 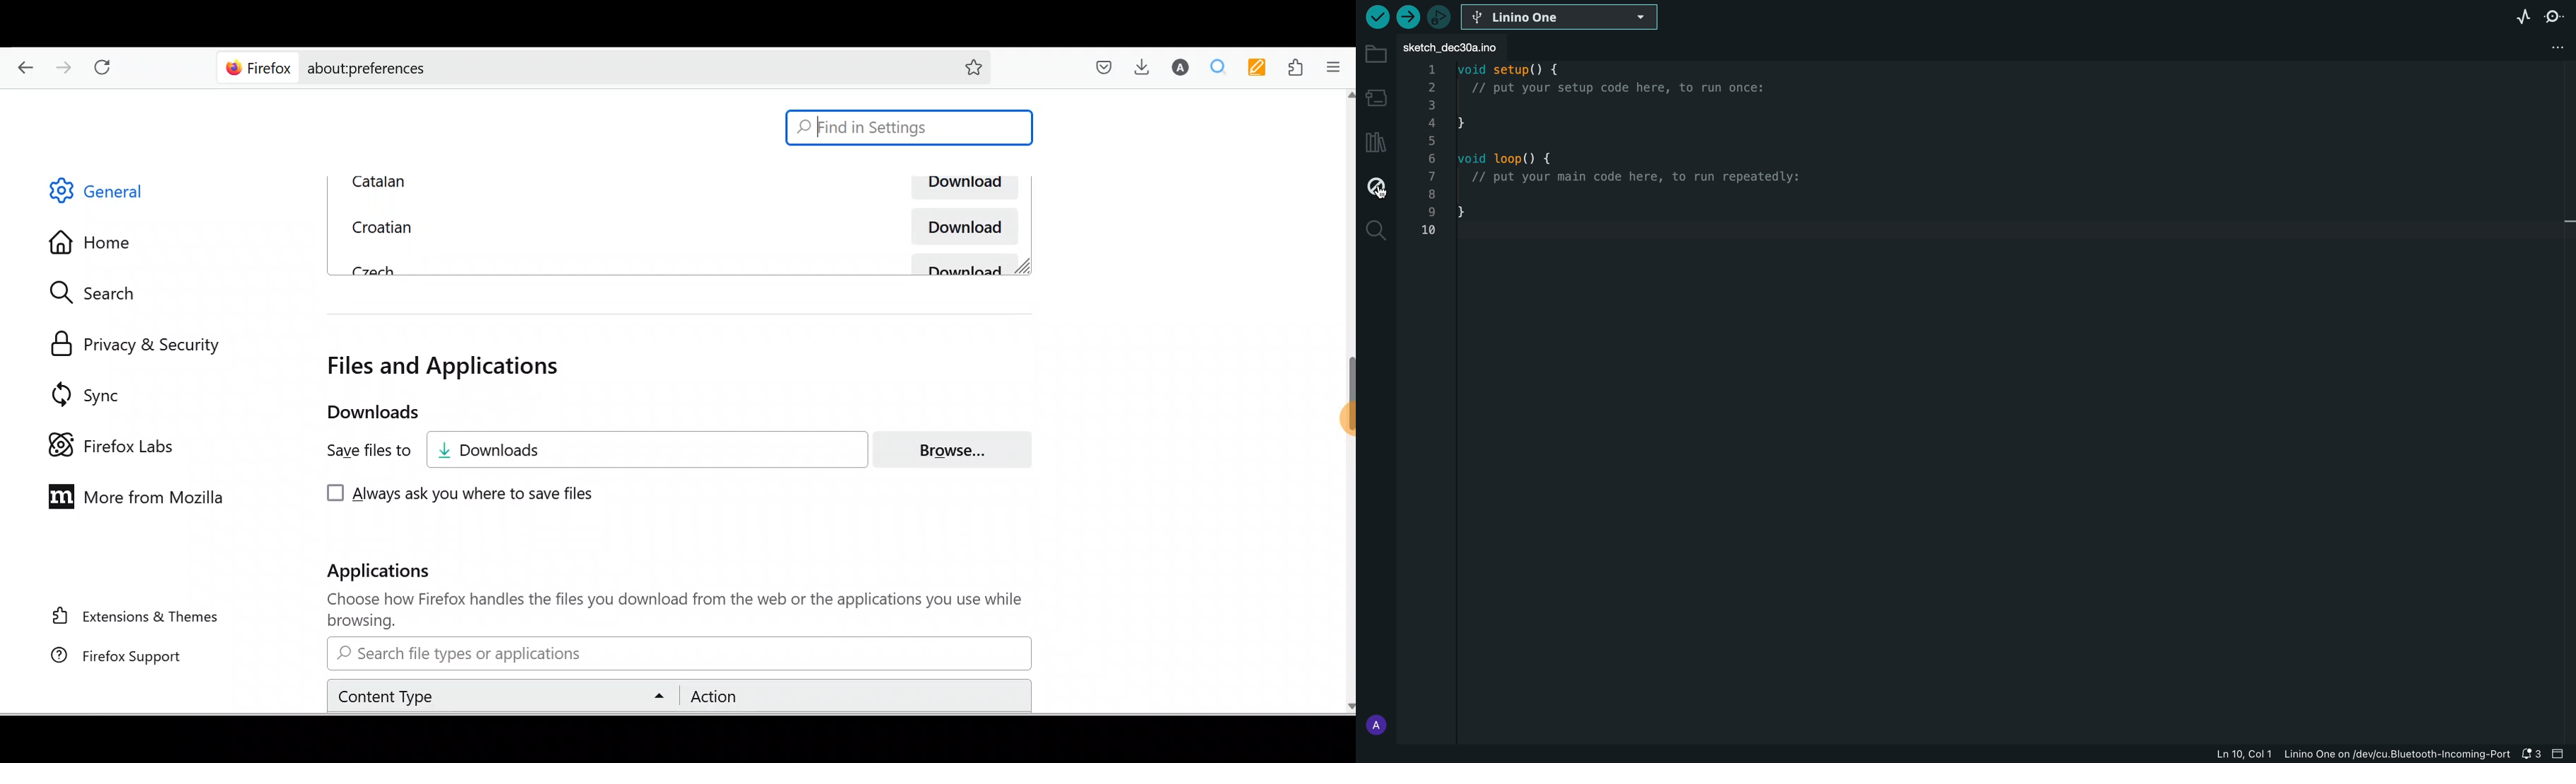 I want to click on Firefox support, so click(x=112, y=657).